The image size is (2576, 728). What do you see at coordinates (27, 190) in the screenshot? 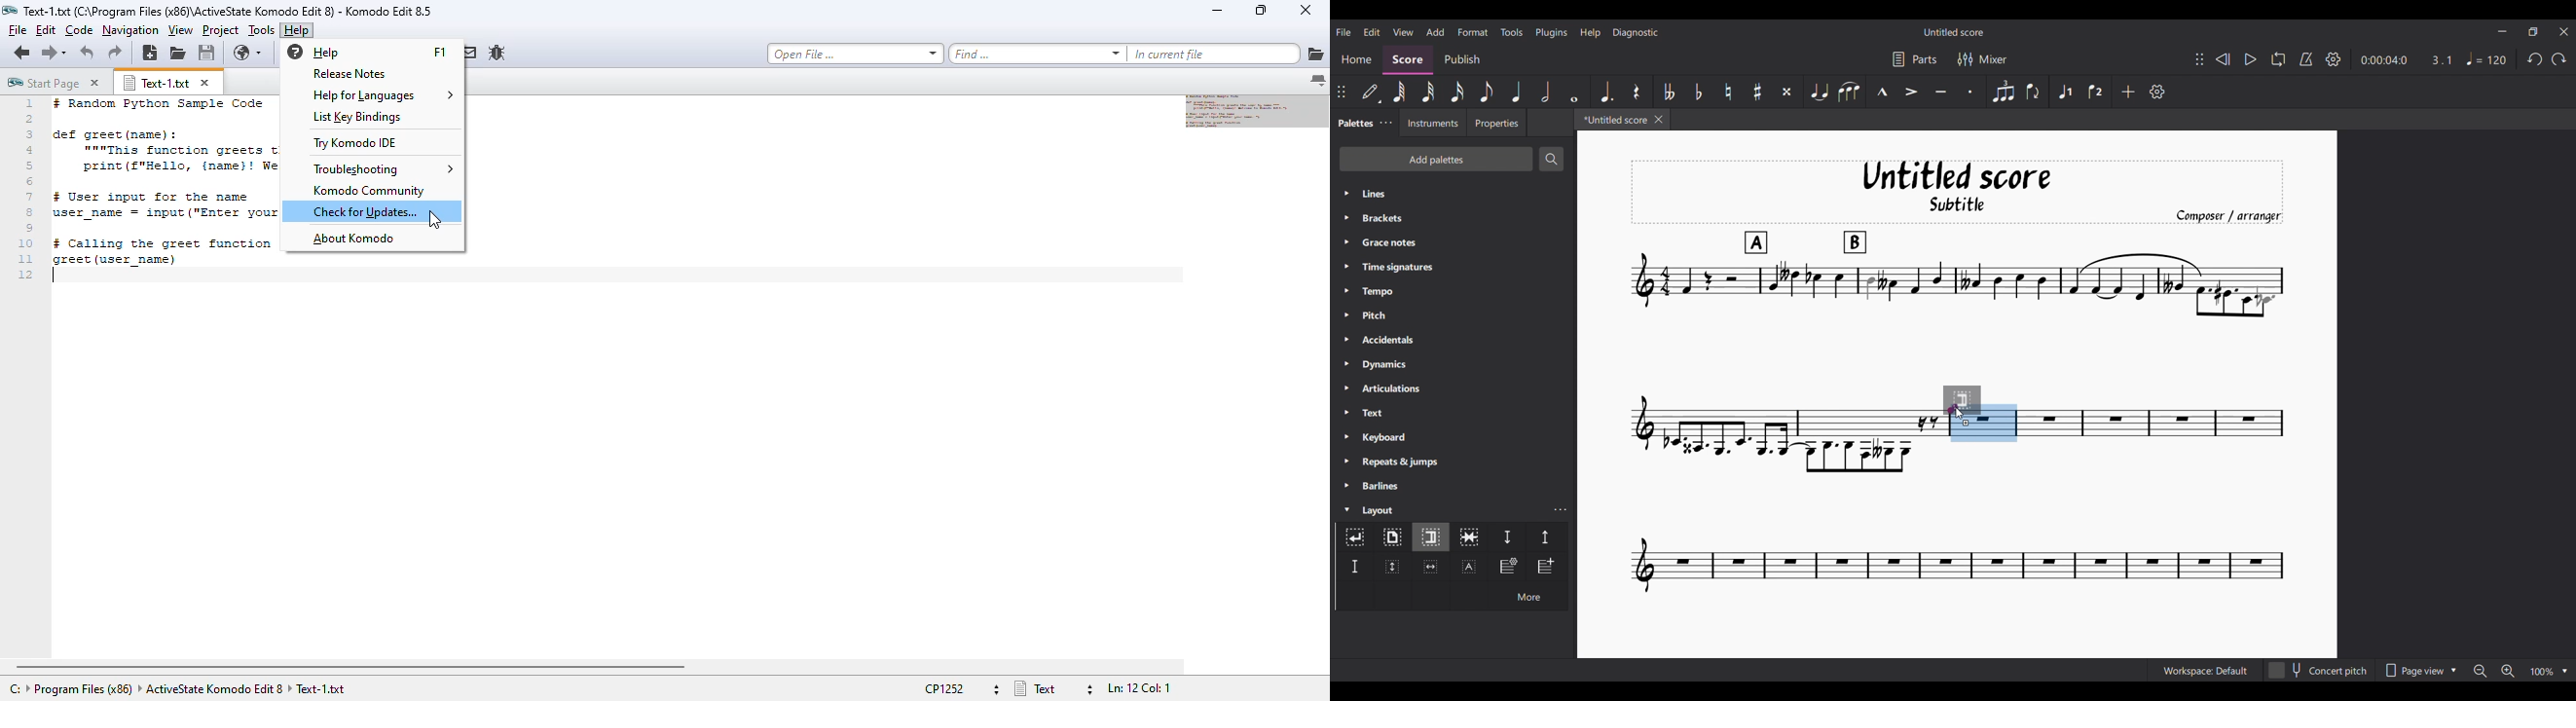
I see `line numbers` at bounding box center [27, 190].